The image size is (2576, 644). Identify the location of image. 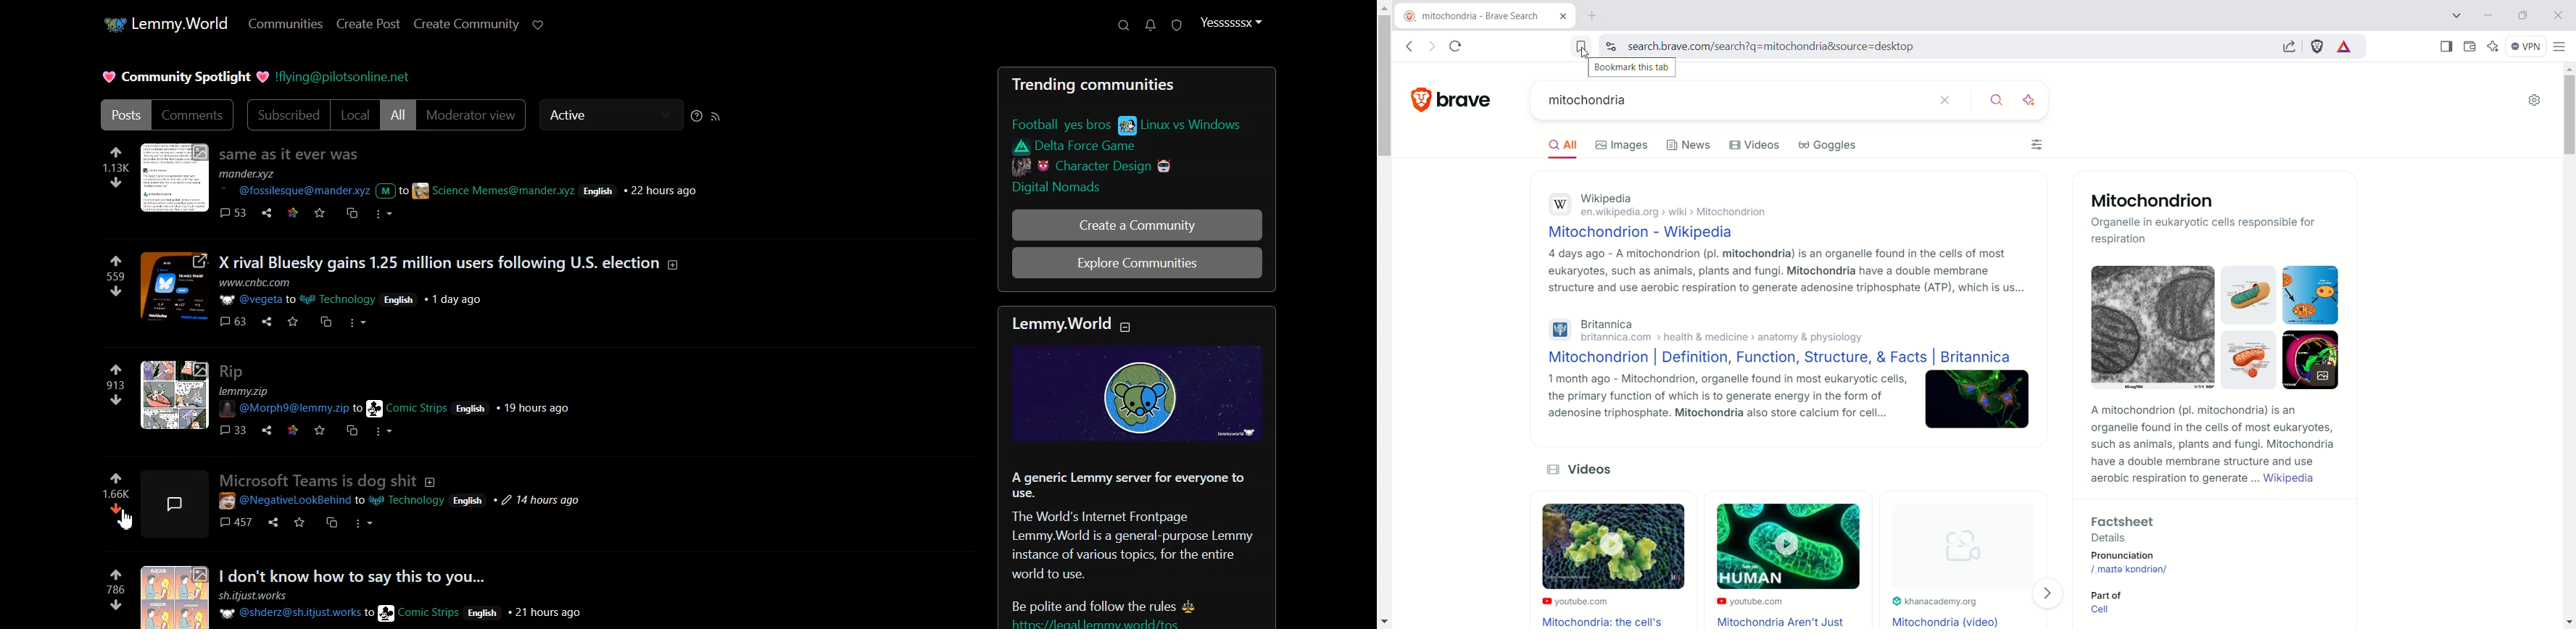
(175, 286).